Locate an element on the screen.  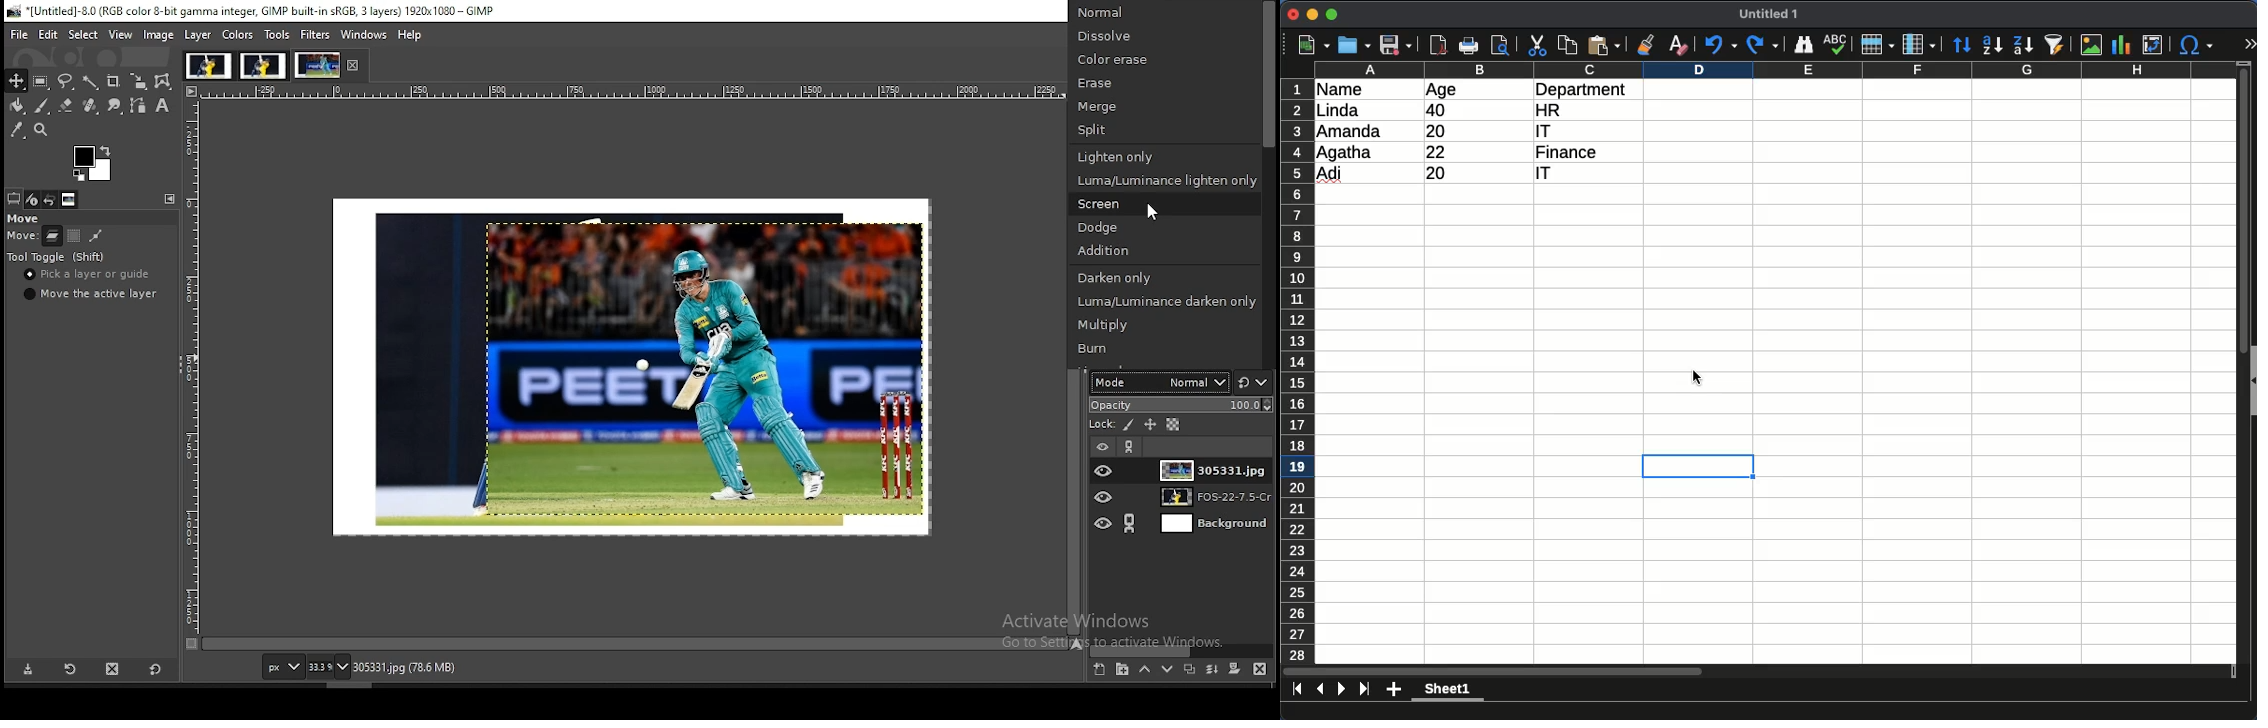
link is located at coordinates (1131, 449).